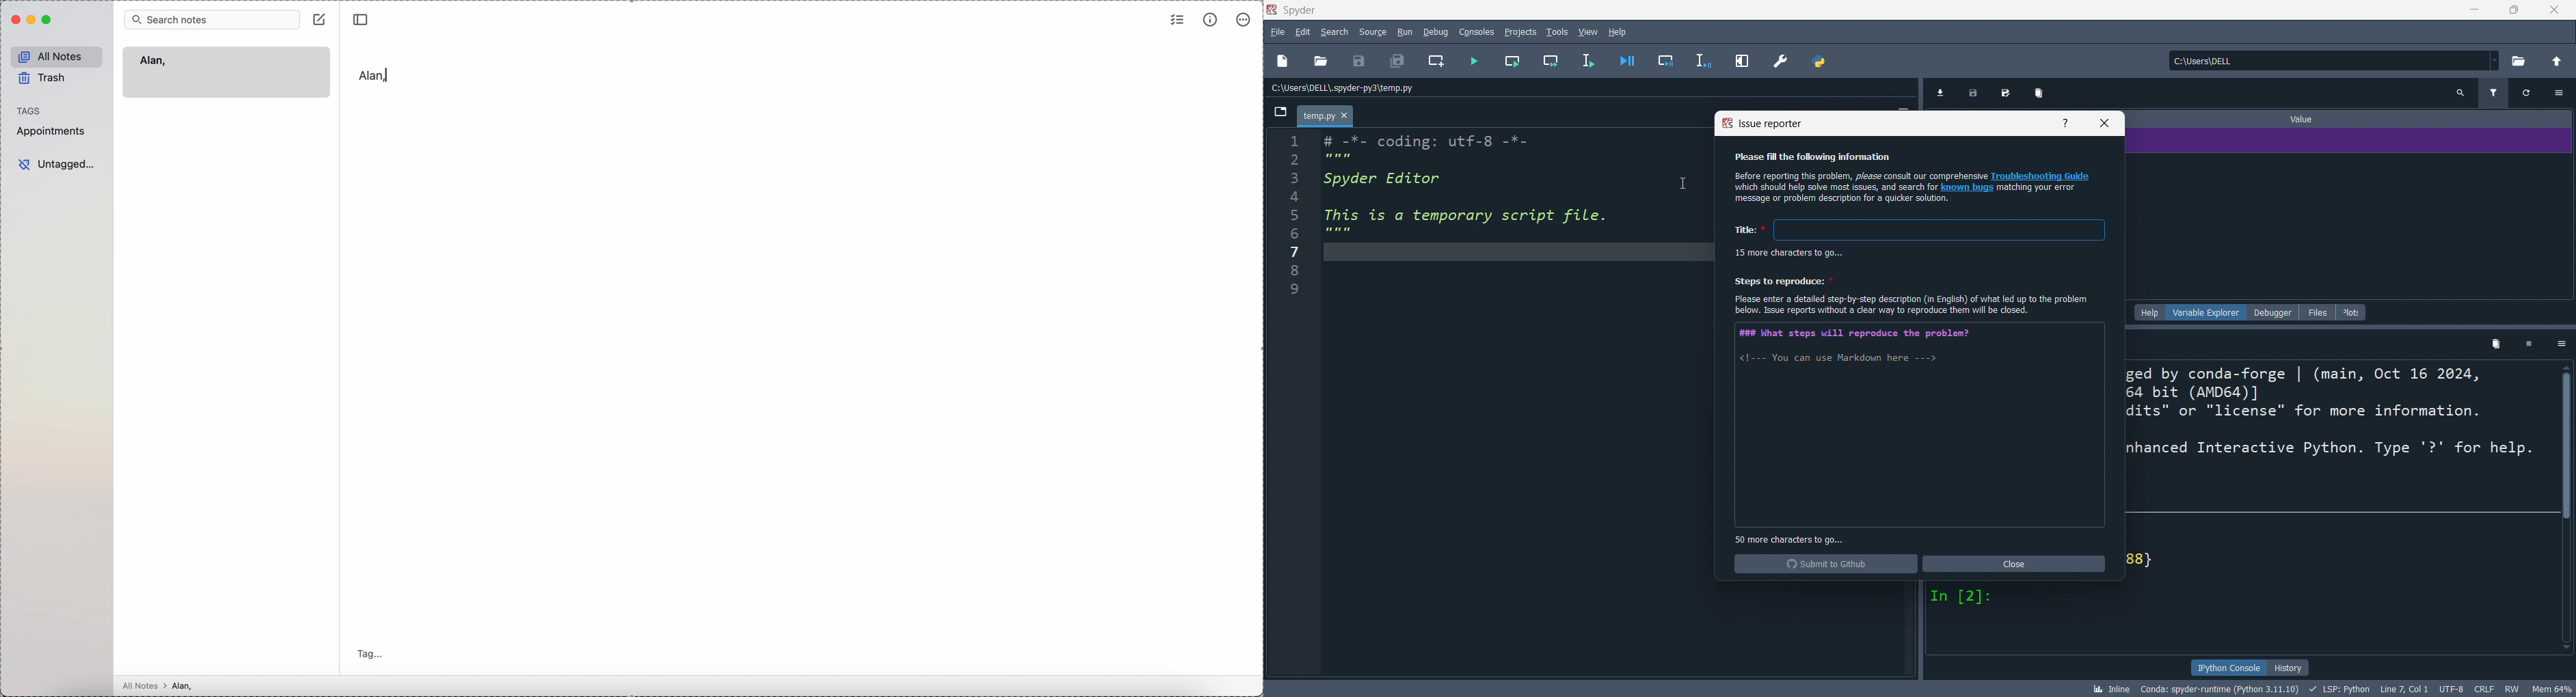  I want to click on debugger, so click(2275, 312).